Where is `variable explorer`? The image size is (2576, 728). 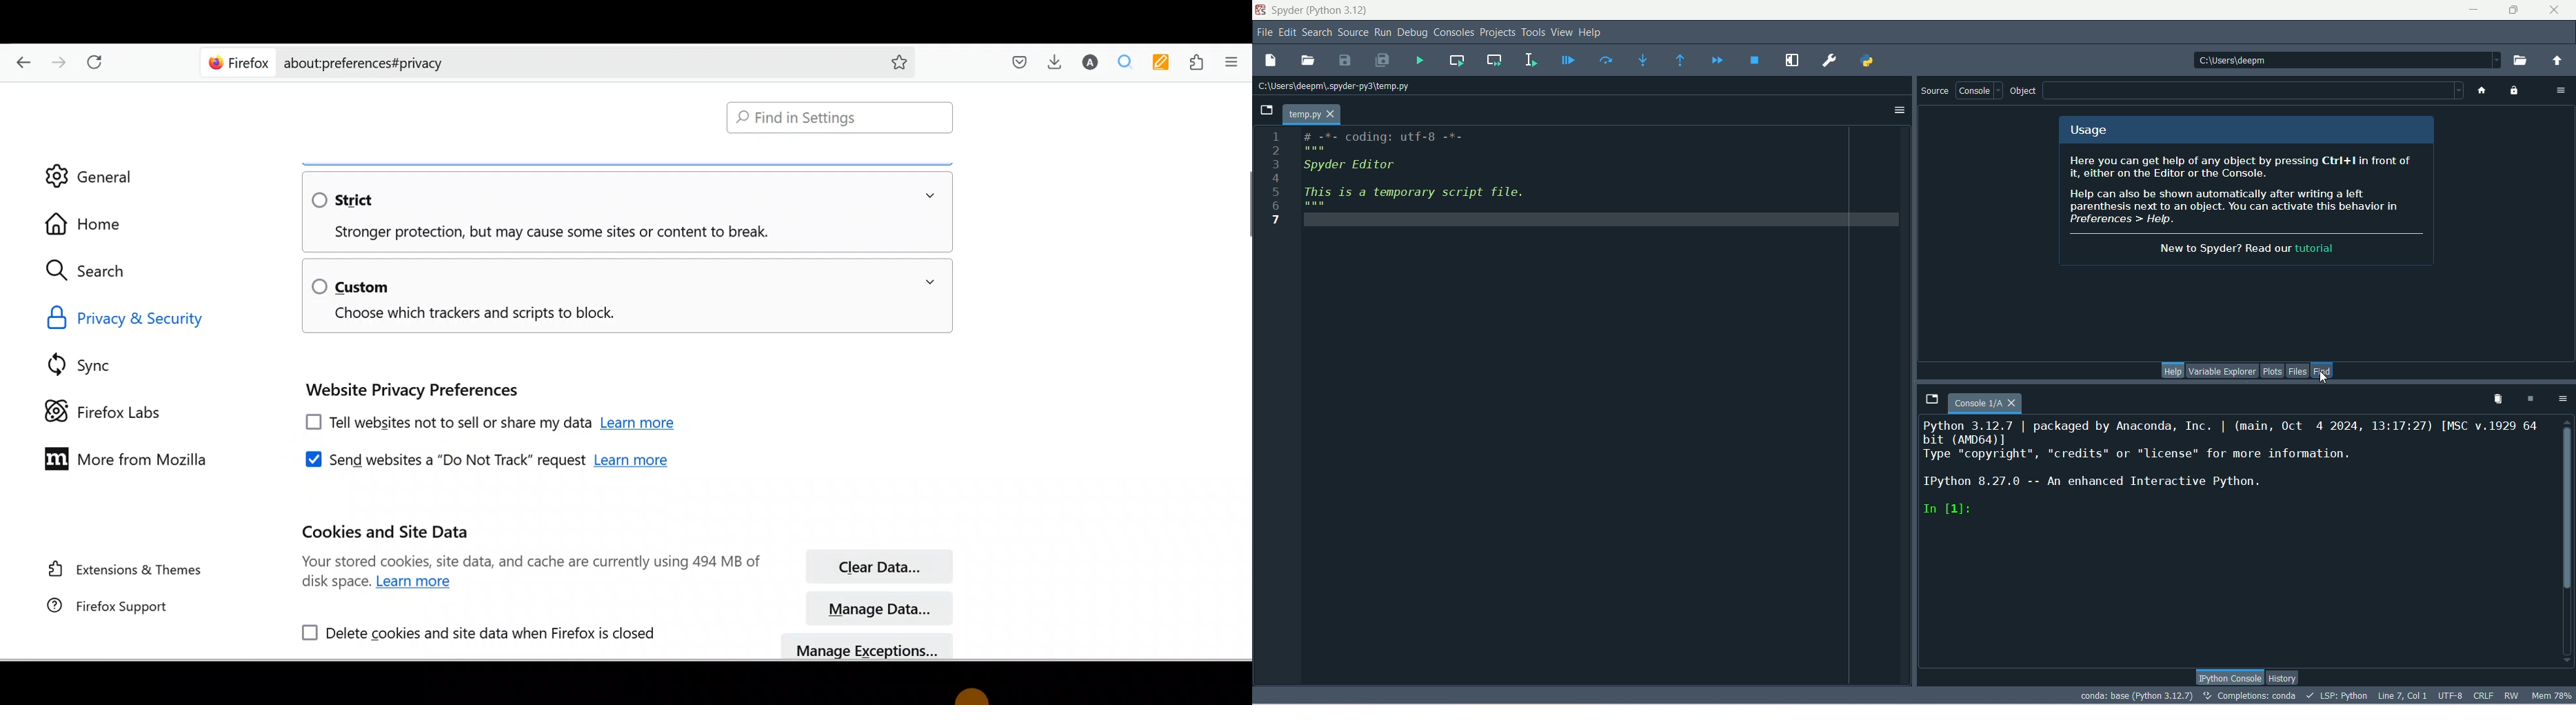
variable explorer is located at coordinates (2222, 370).